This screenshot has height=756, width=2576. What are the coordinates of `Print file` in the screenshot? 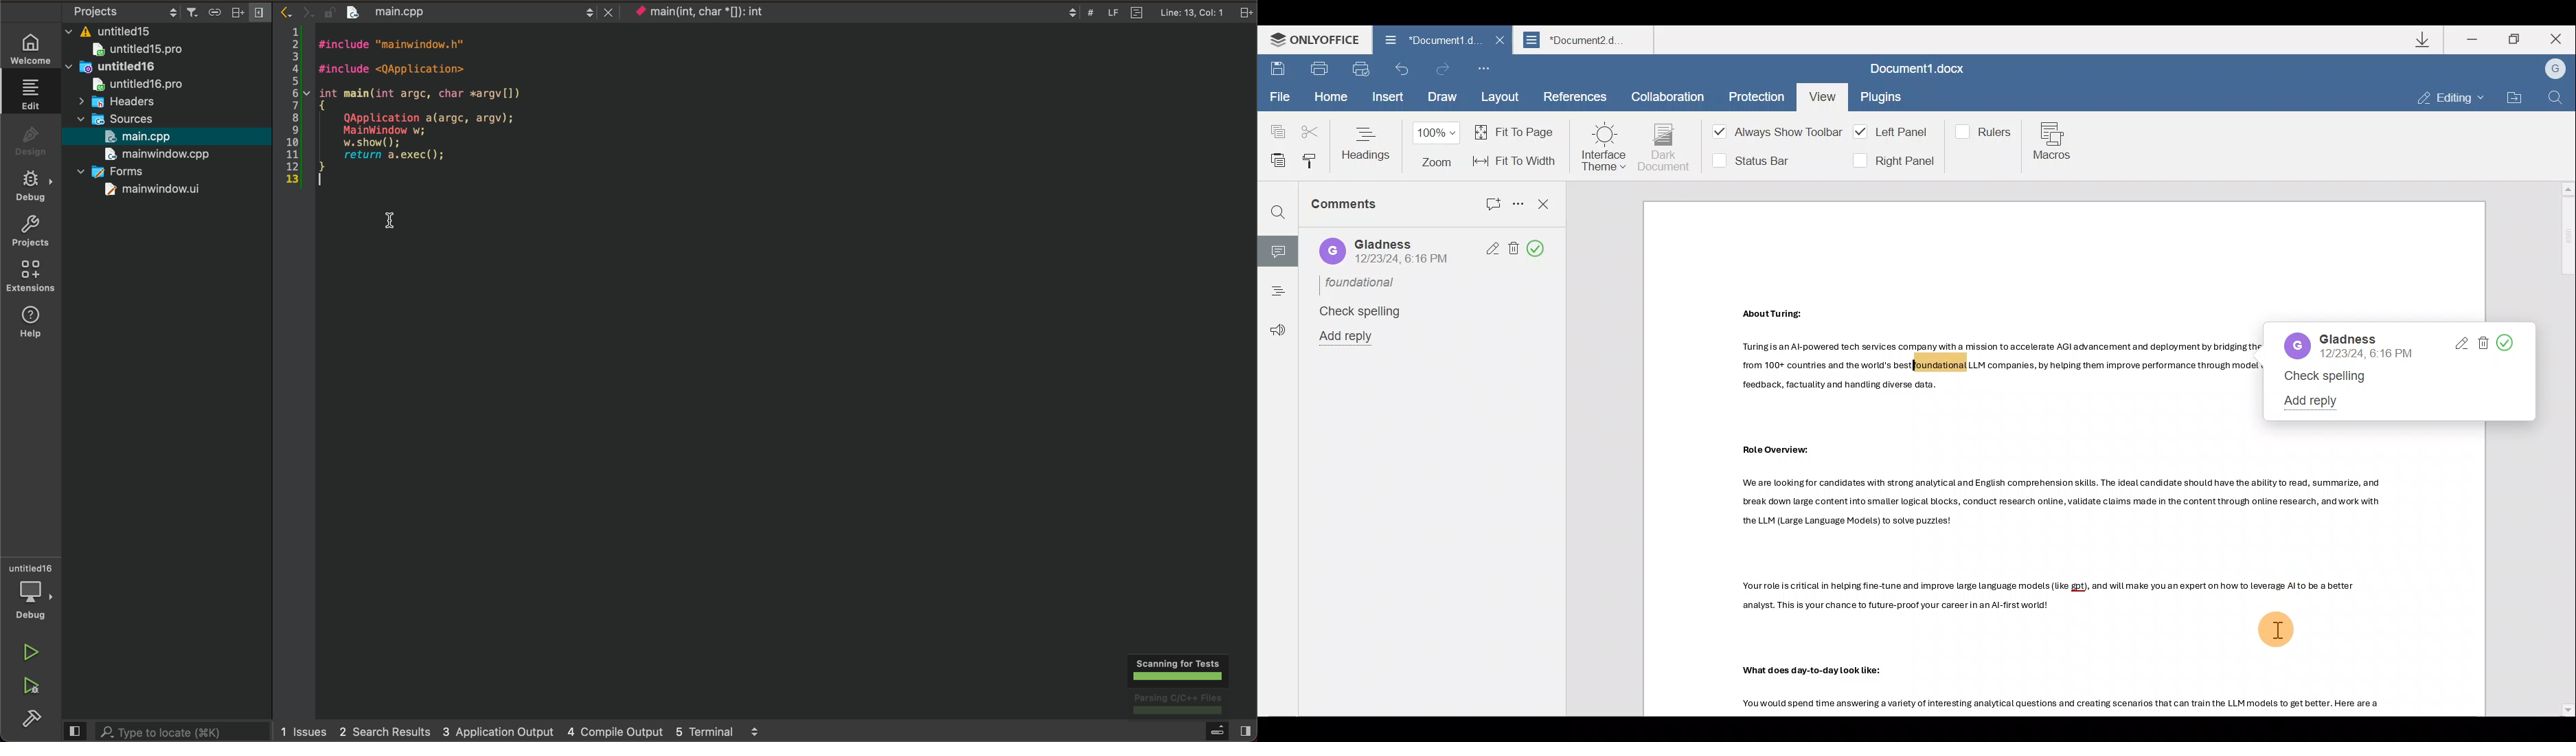 It's located at (1323, 71).